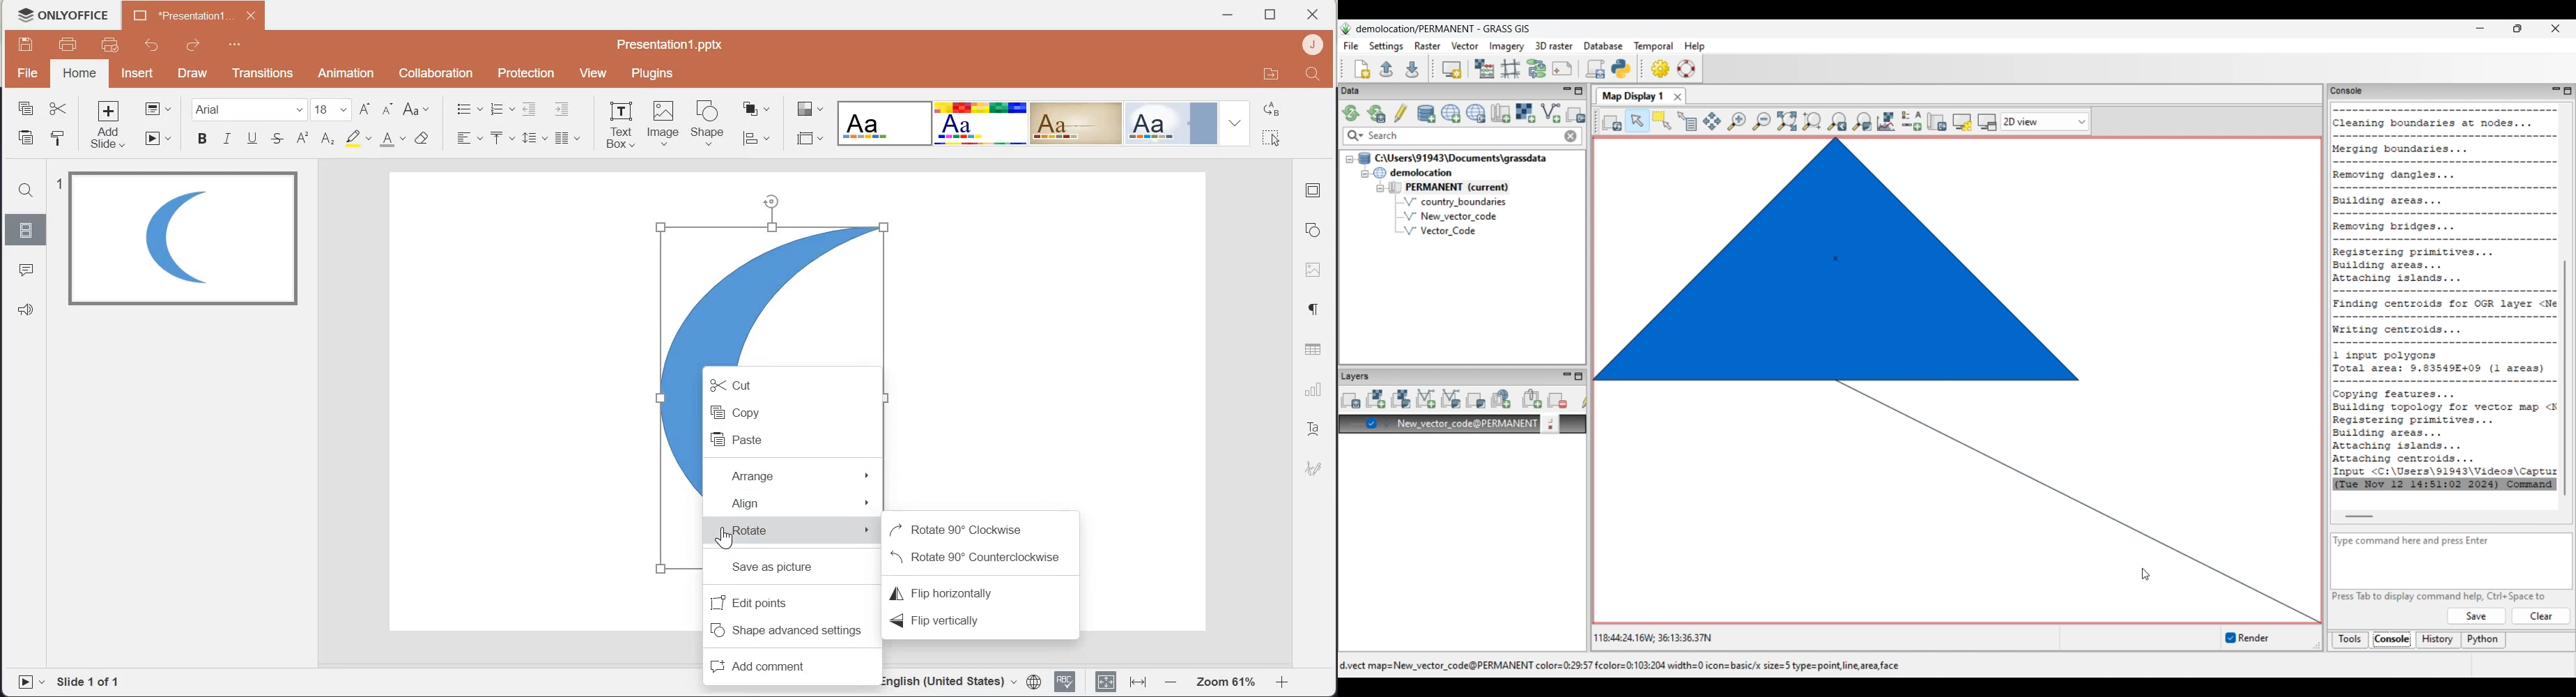  Describe the element at coordinates (1035, 681) in the screenshot. I see `Set document language` at that location.